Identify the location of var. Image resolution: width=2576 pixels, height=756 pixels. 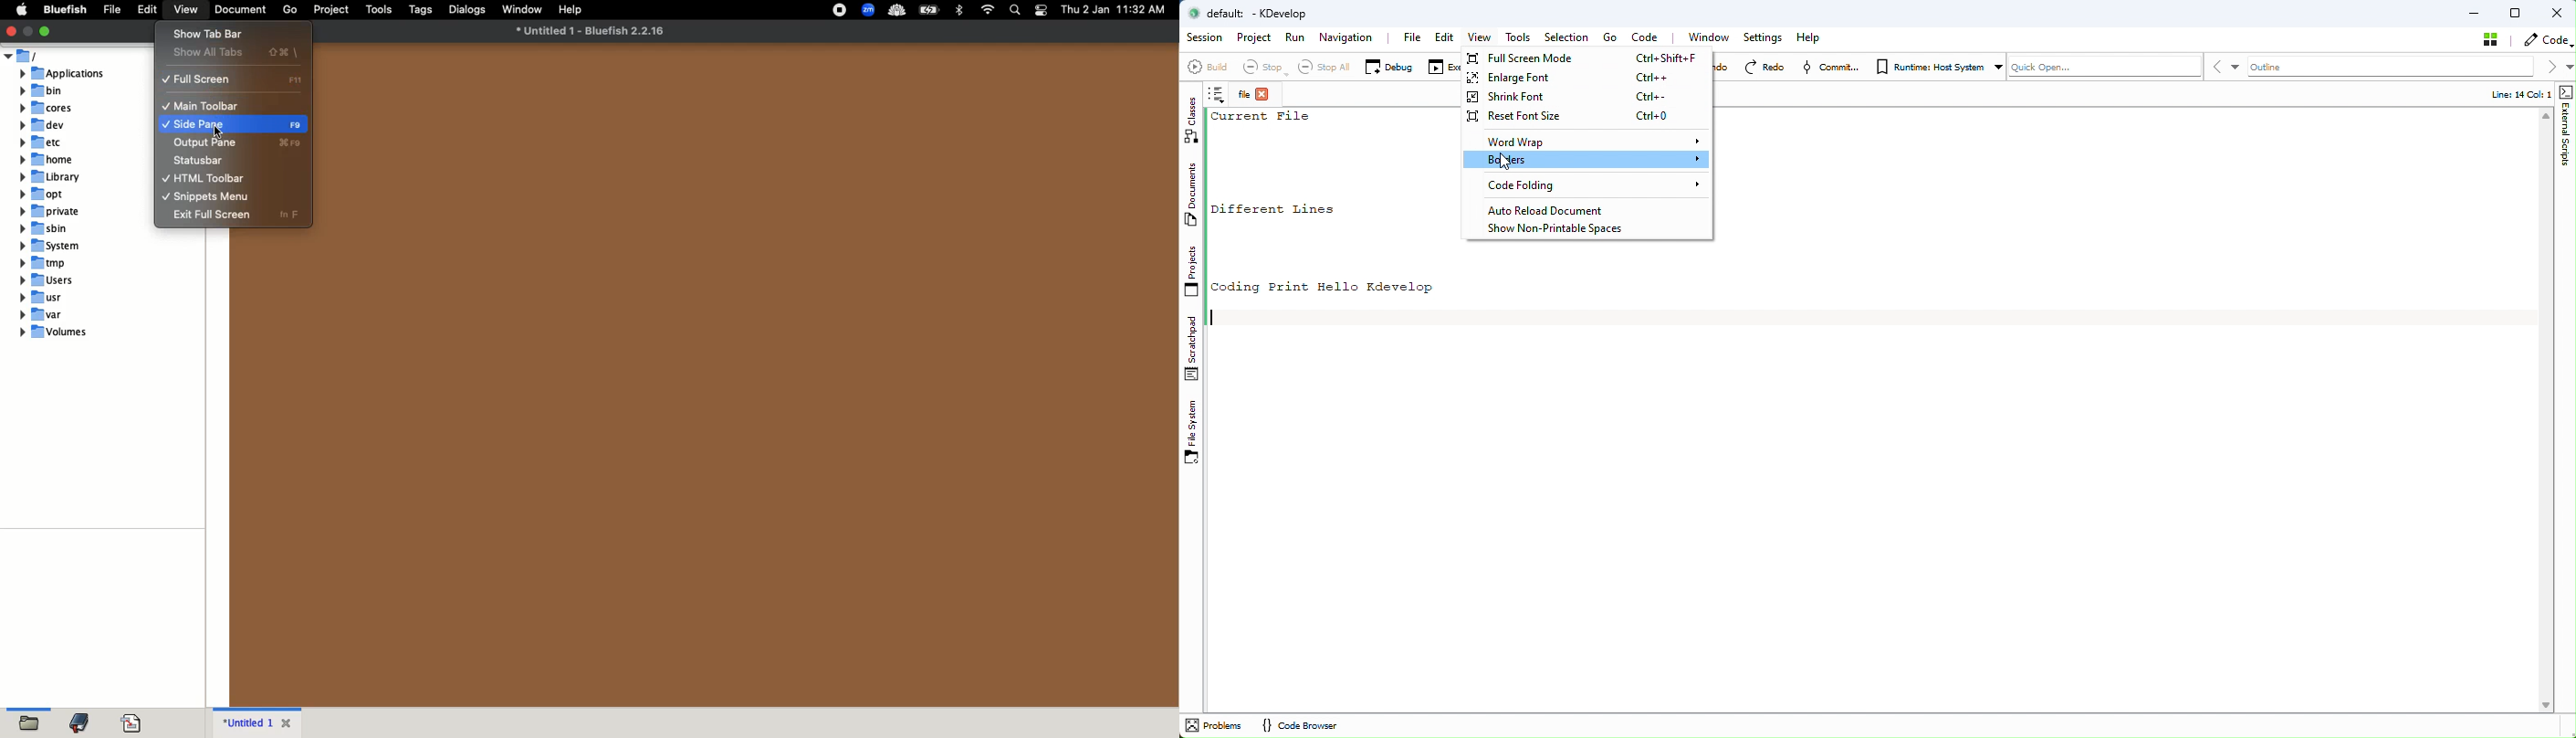
(43, 314).